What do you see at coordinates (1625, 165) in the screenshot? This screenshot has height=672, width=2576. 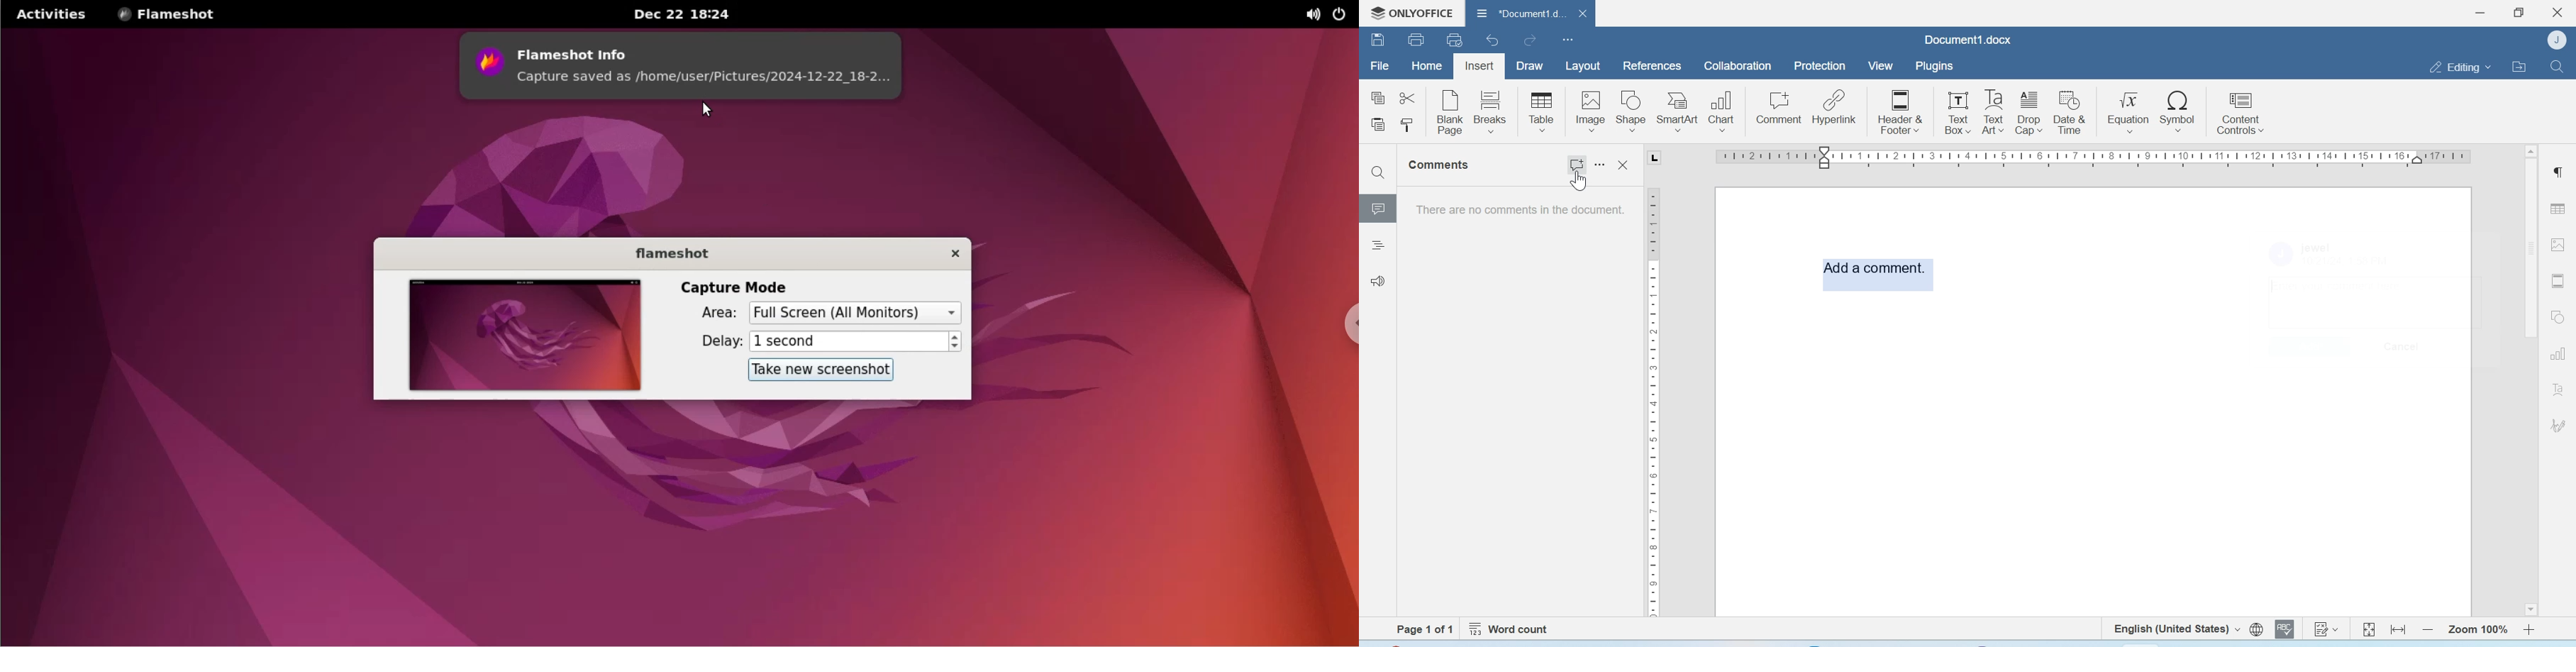 I see `Close` at bounding box center [1625, 165].